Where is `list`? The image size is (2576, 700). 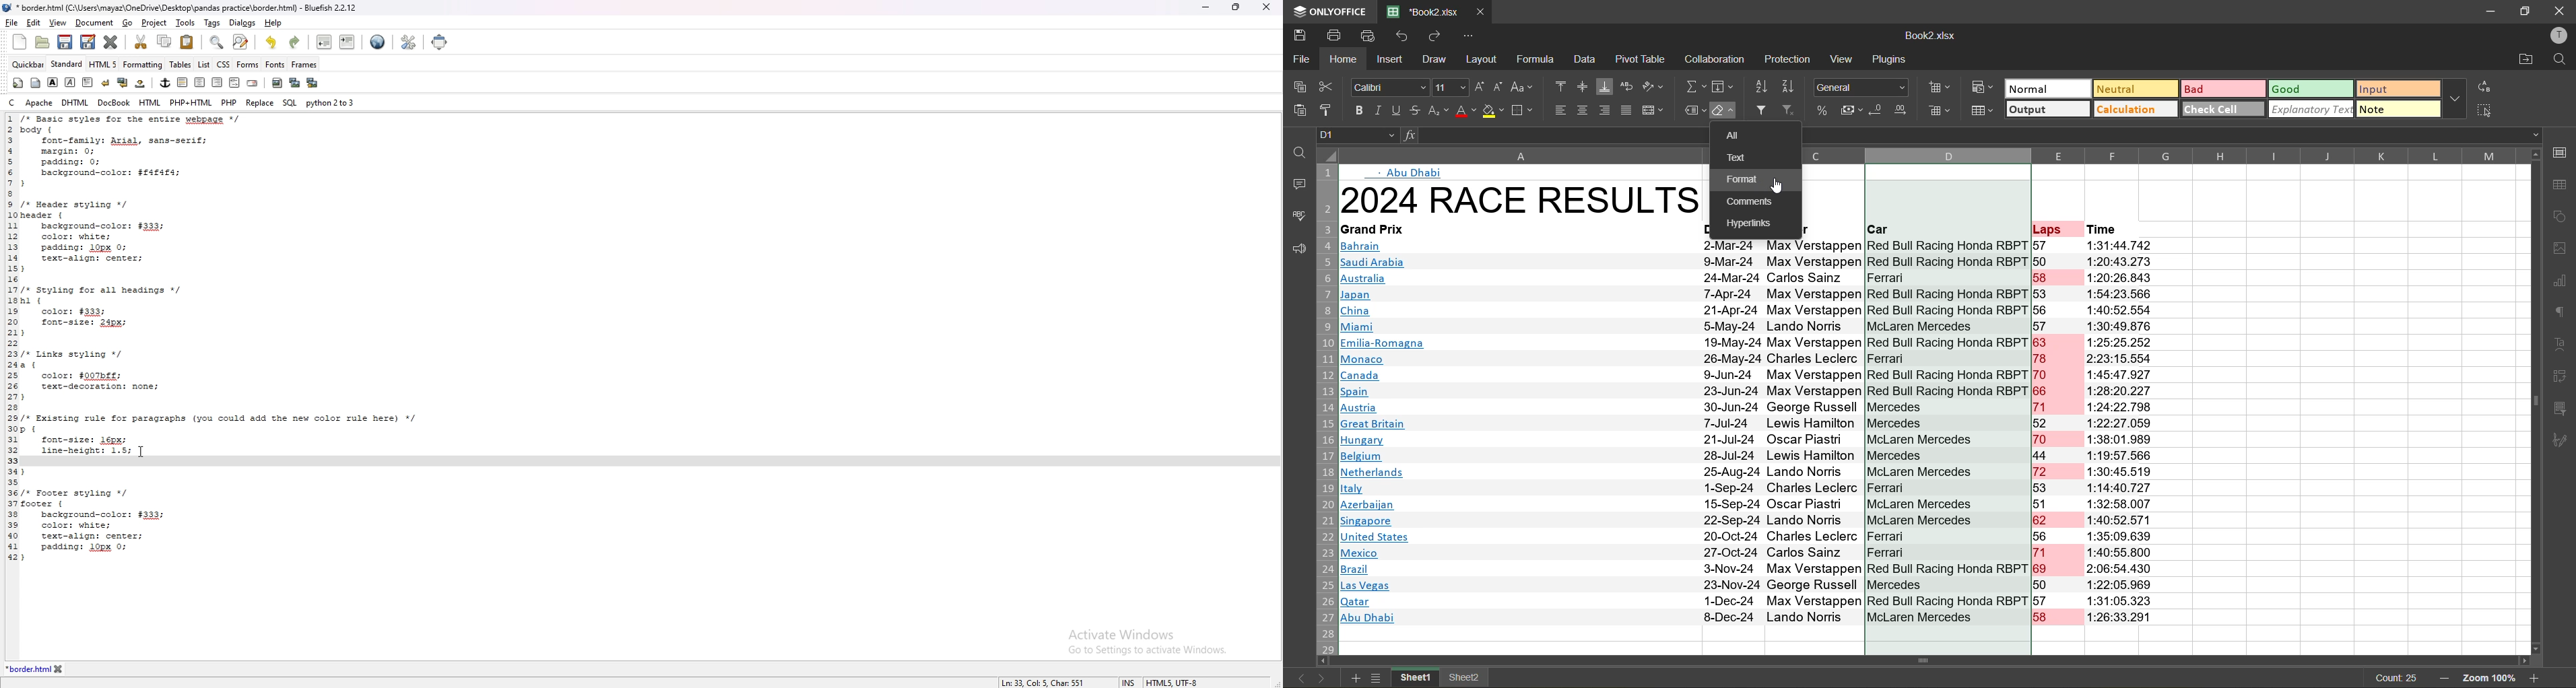 list is located at coordinates (205, 65).